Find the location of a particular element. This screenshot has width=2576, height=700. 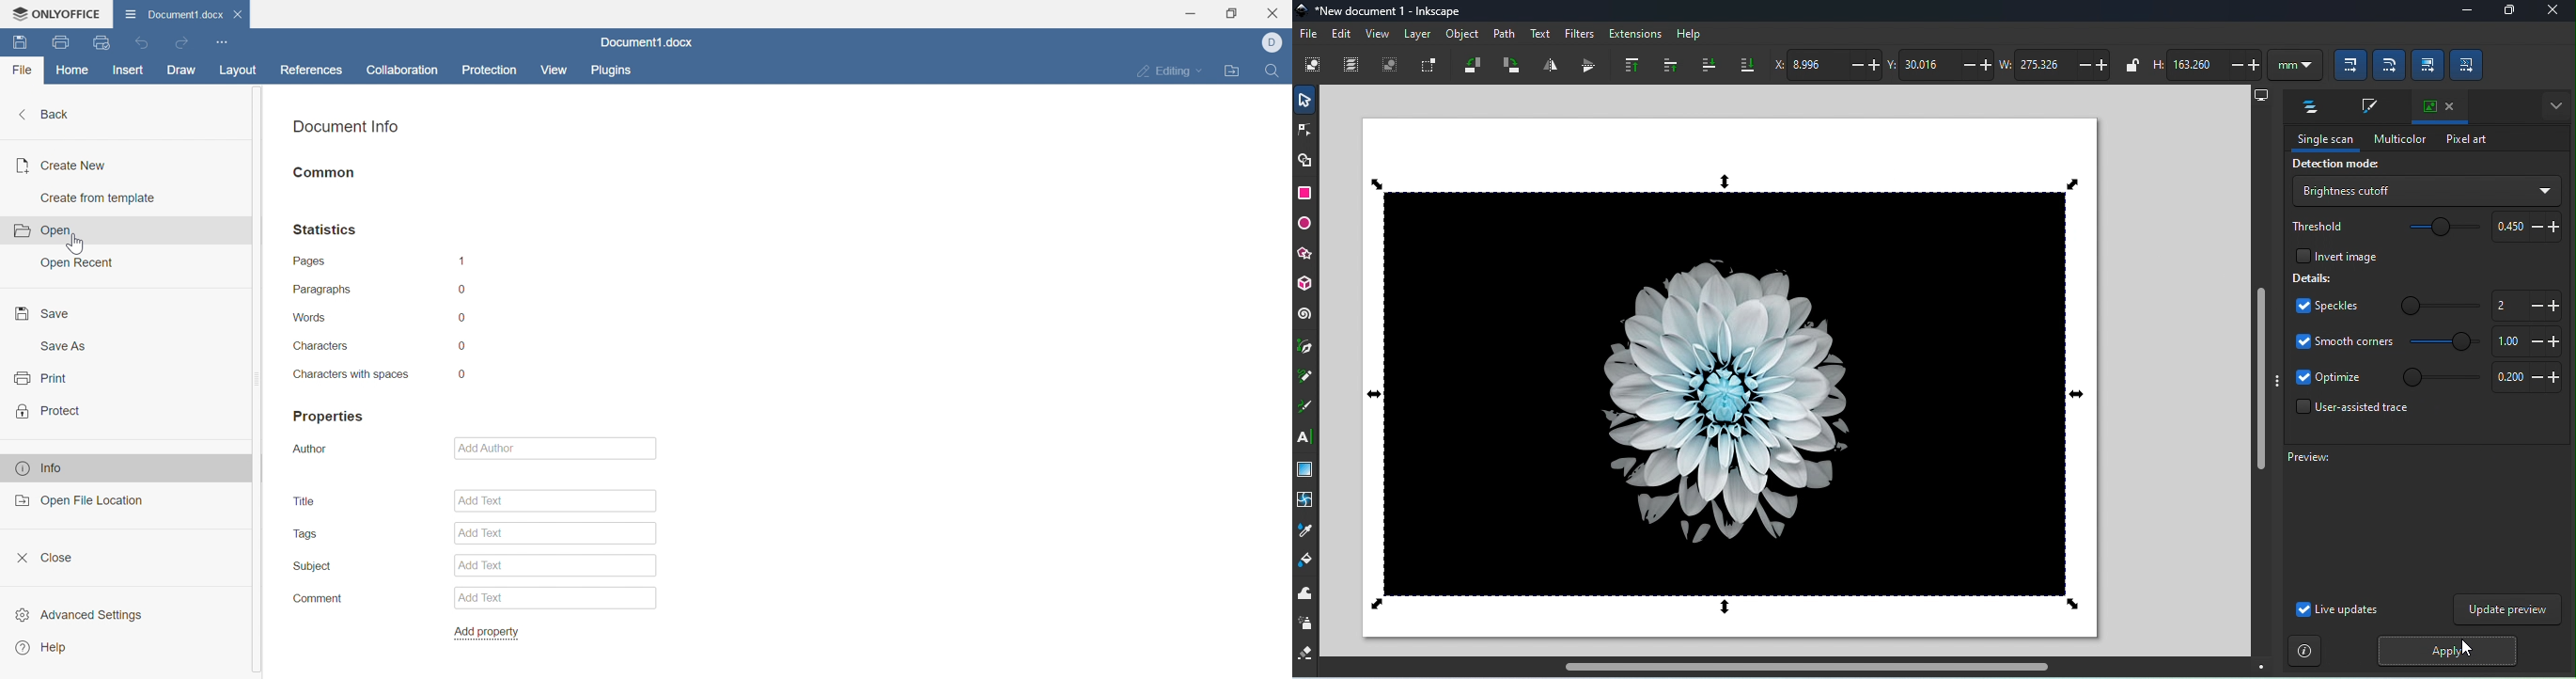

help is located at coordinates (43, 646).